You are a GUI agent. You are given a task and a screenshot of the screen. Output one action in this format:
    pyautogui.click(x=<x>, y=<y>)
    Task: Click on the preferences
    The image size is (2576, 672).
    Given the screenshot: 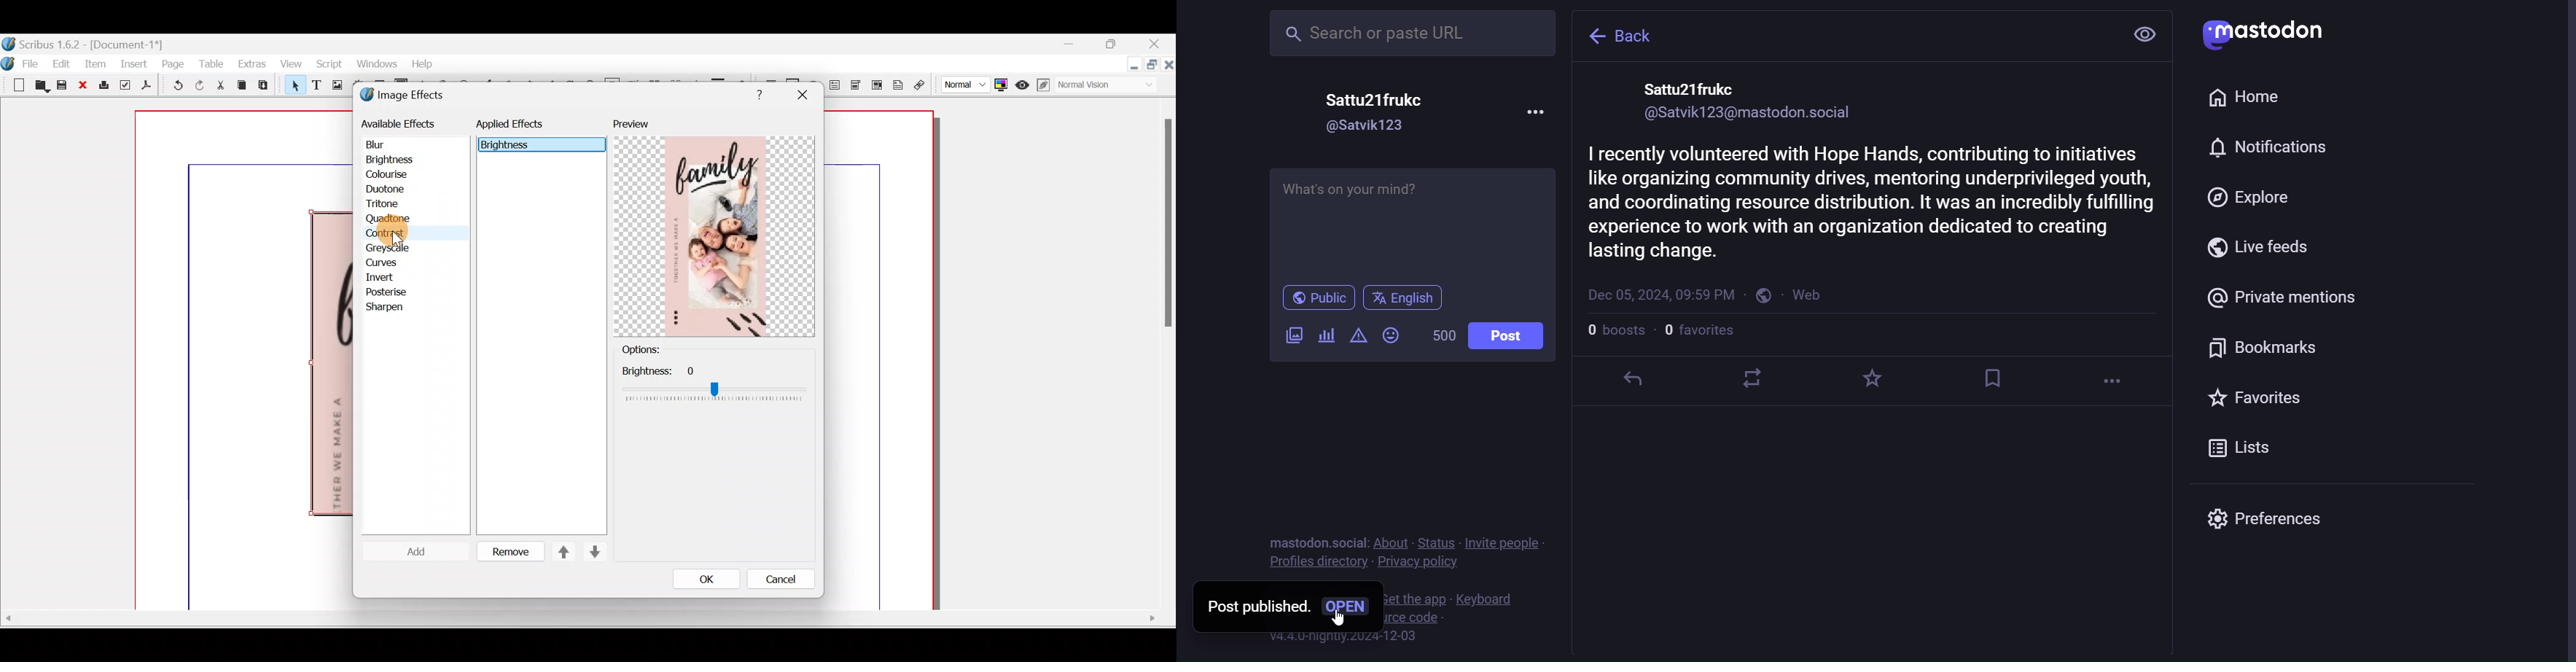 What is the action you would take?
    pyautogui.click(x=2270, y=516)
    